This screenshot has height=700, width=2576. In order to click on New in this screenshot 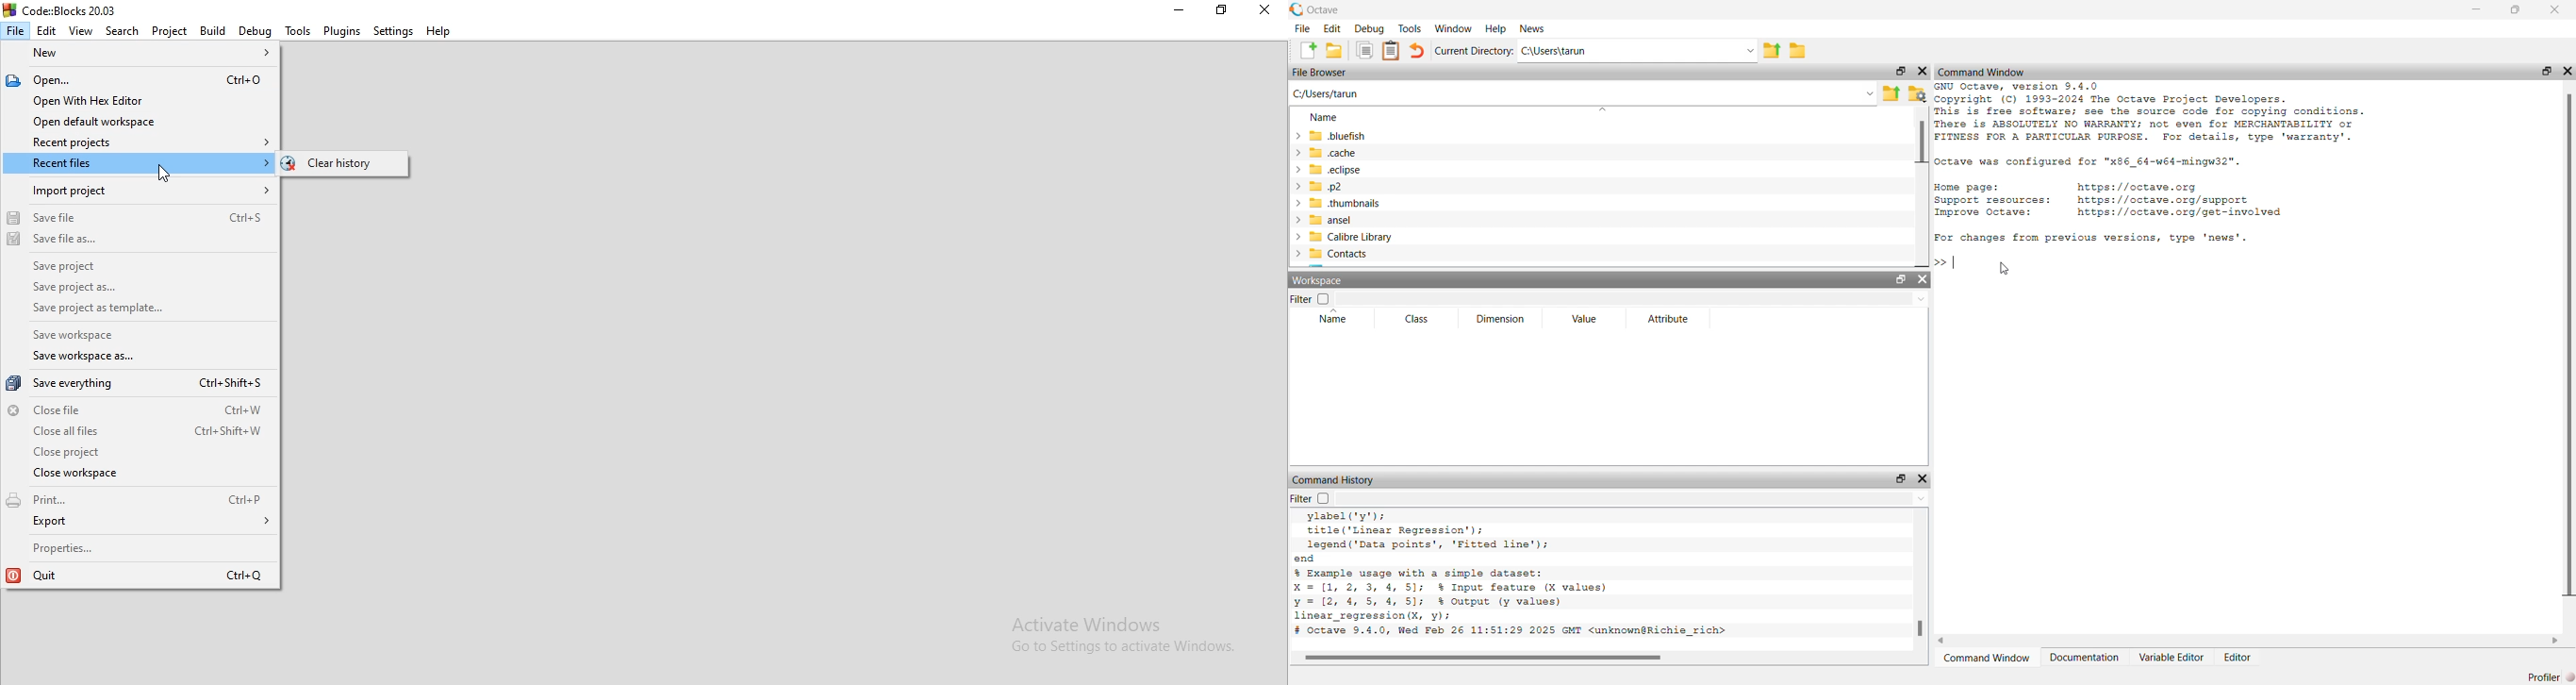, I will do `click(142, 55)`.